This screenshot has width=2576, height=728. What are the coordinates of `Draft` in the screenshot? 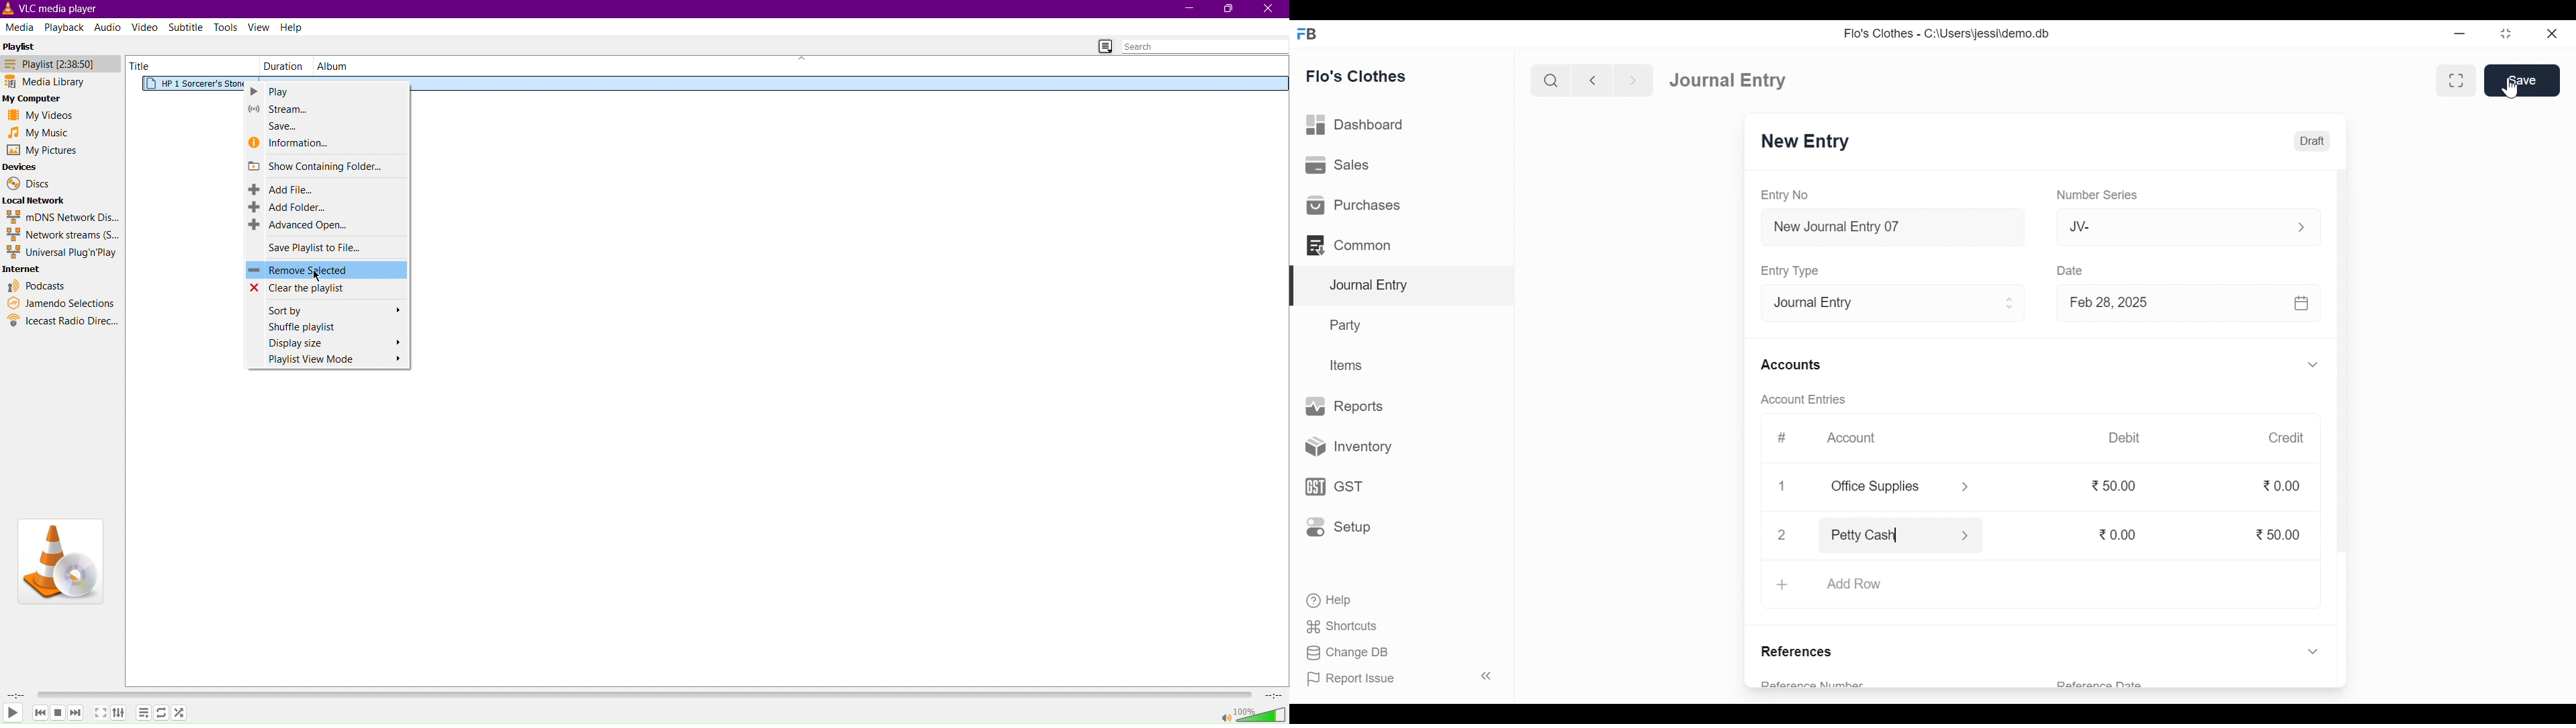 It's located at (2310, 141).